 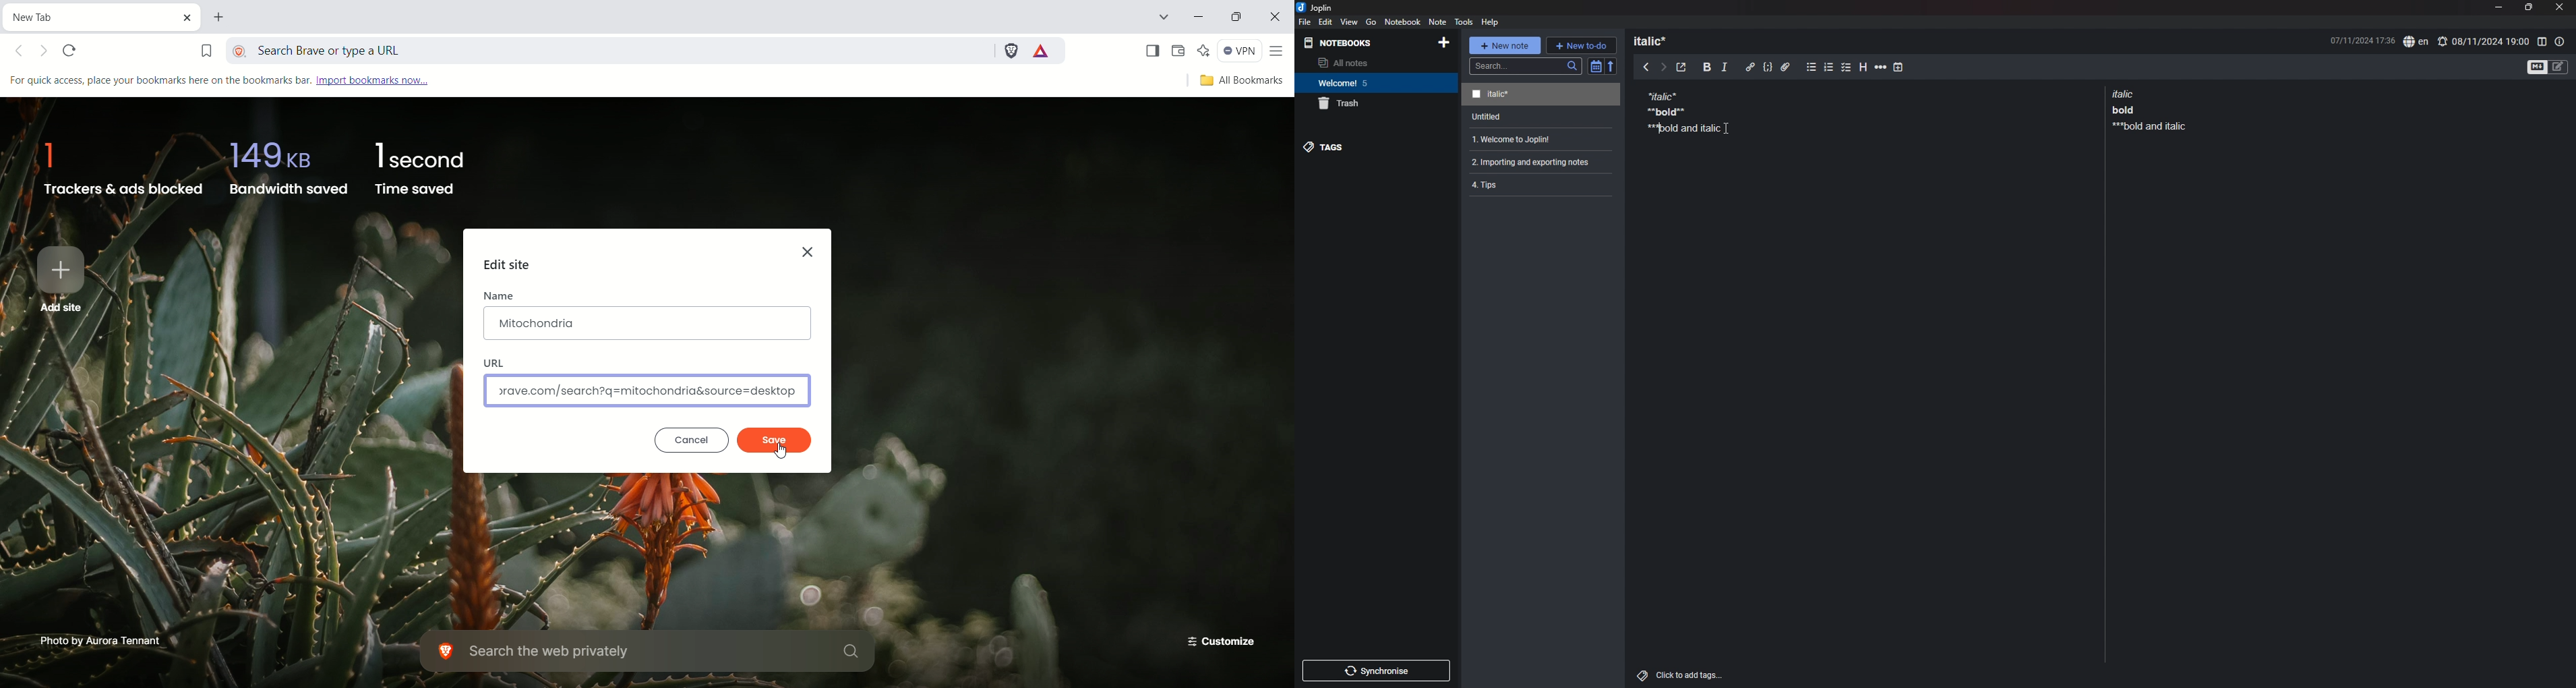 I want to click on minimize, so click(x=2498, y=7).